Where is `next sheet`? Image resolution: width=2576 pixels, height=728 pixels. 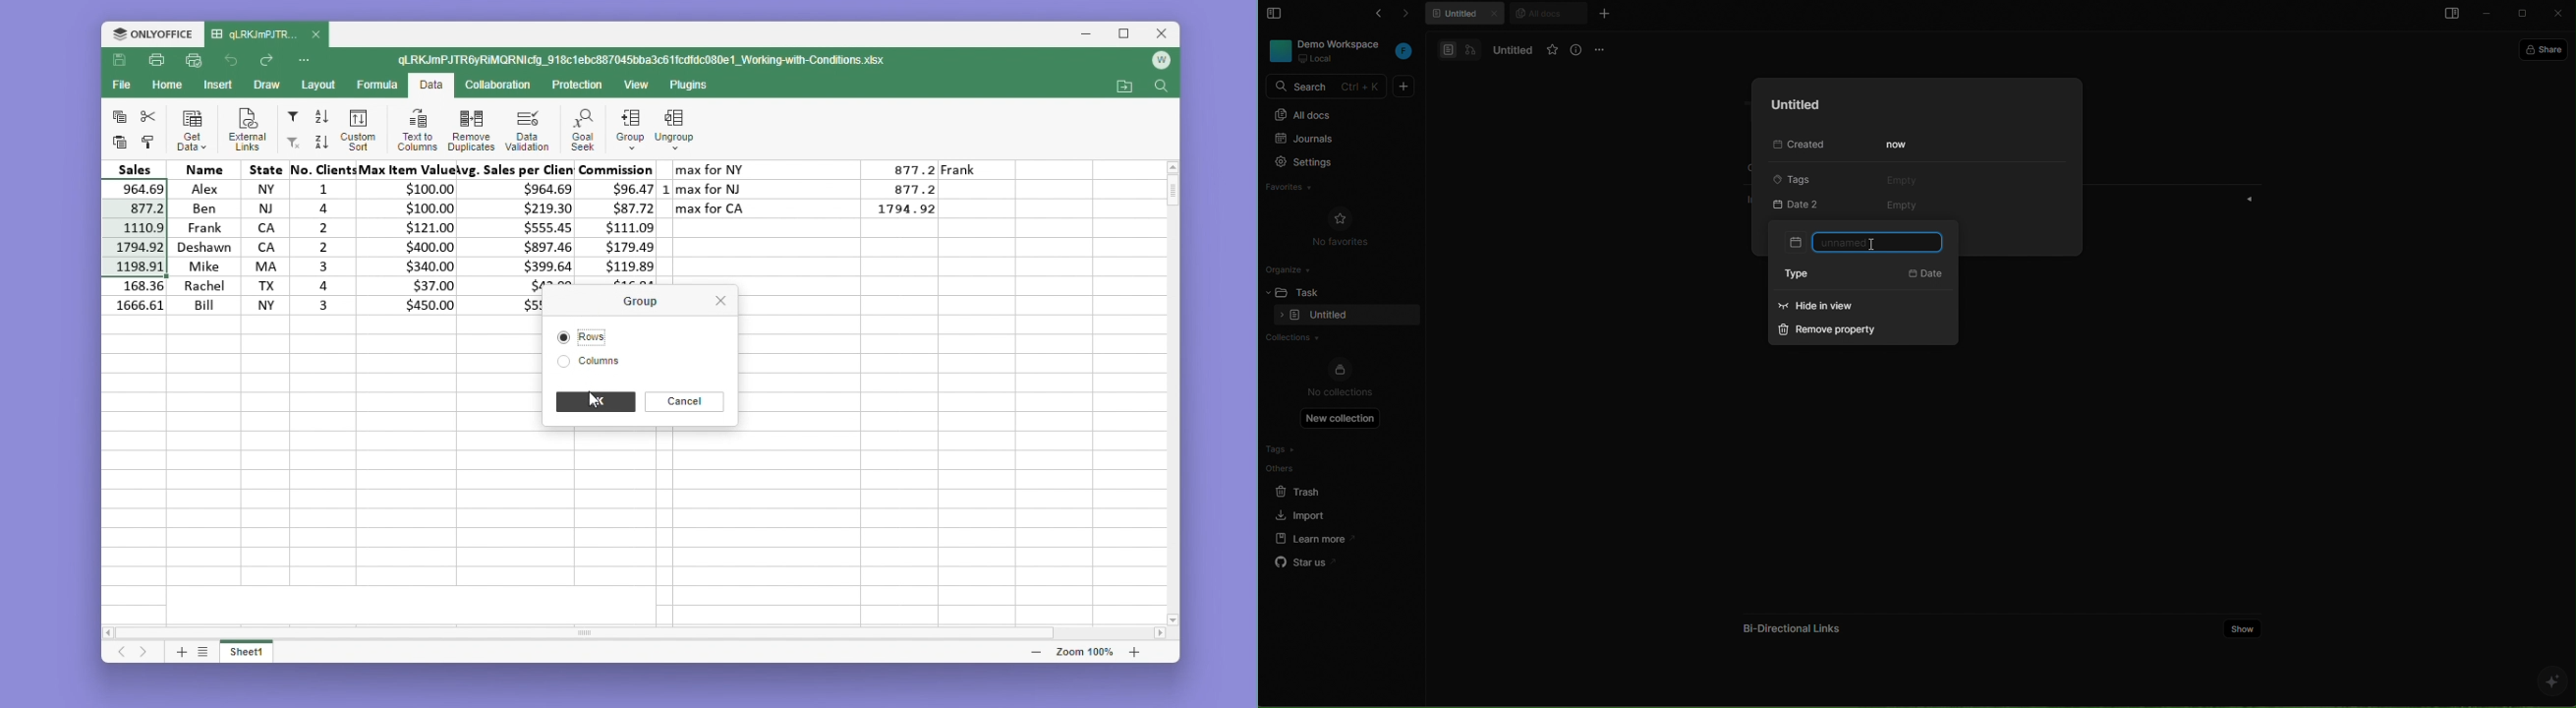
next sheet is located at coordinates (145, 653).